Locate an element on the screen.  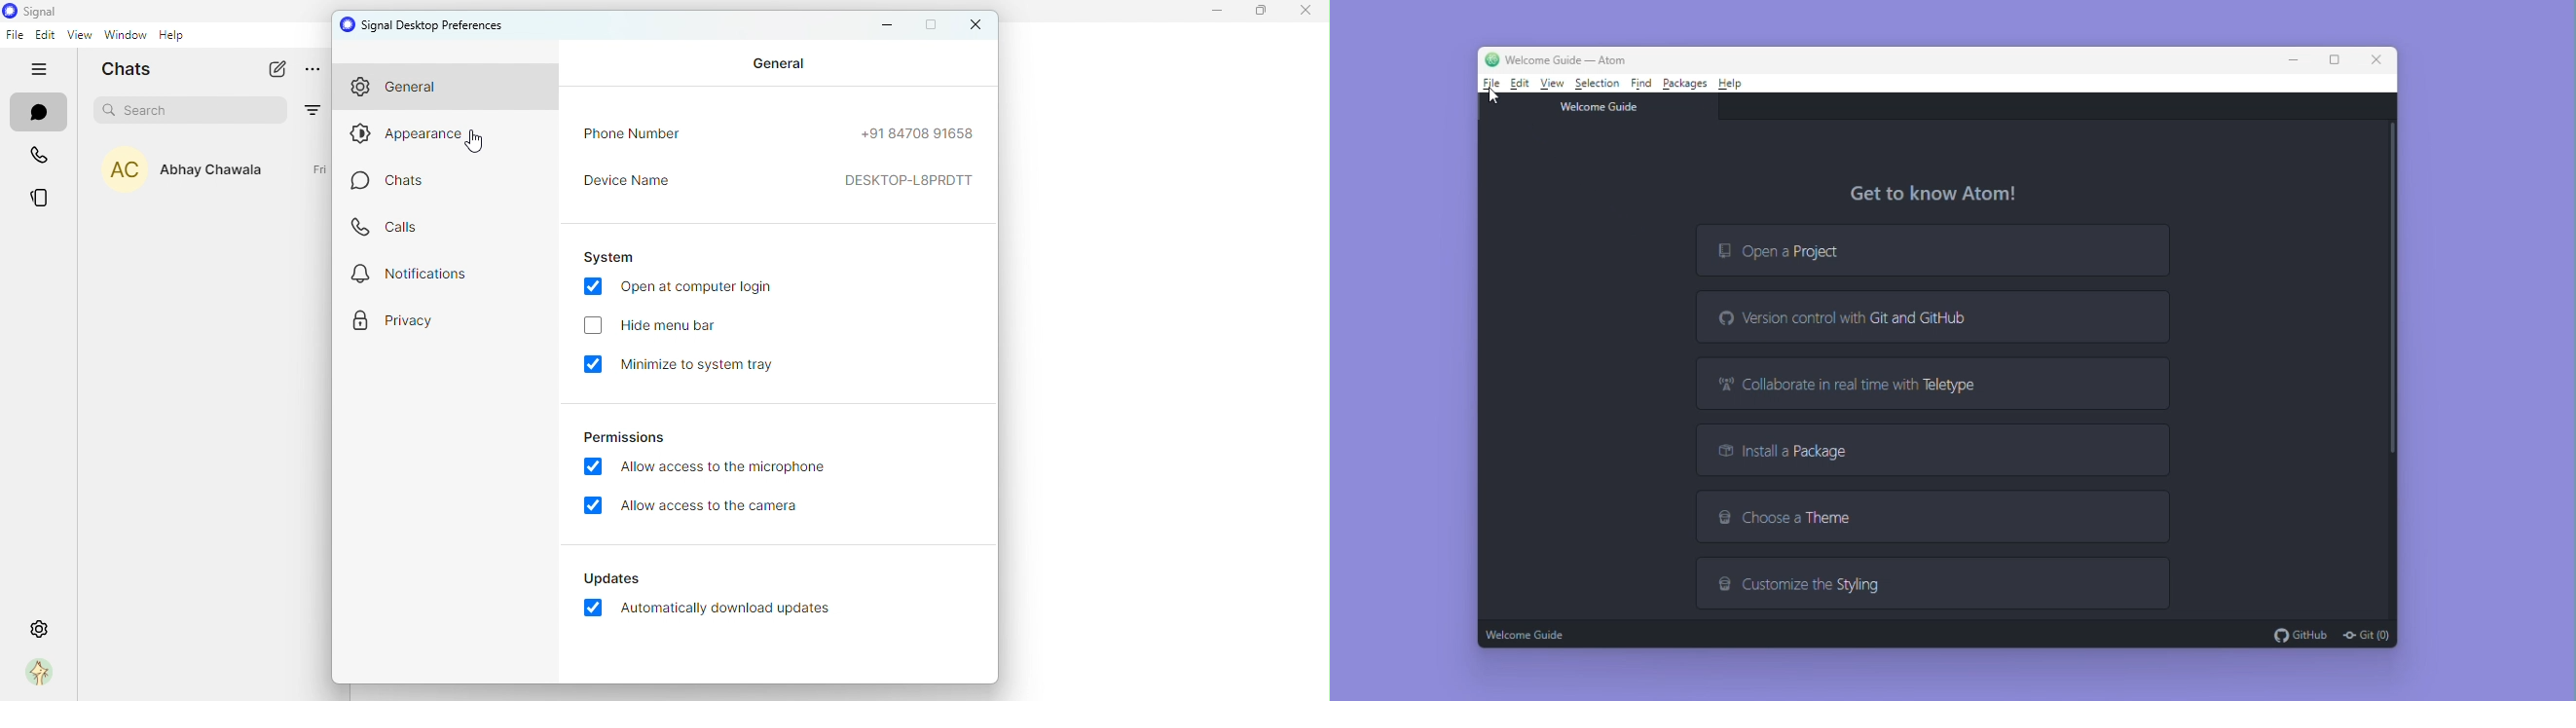
general is located at coordinates (784, 65).